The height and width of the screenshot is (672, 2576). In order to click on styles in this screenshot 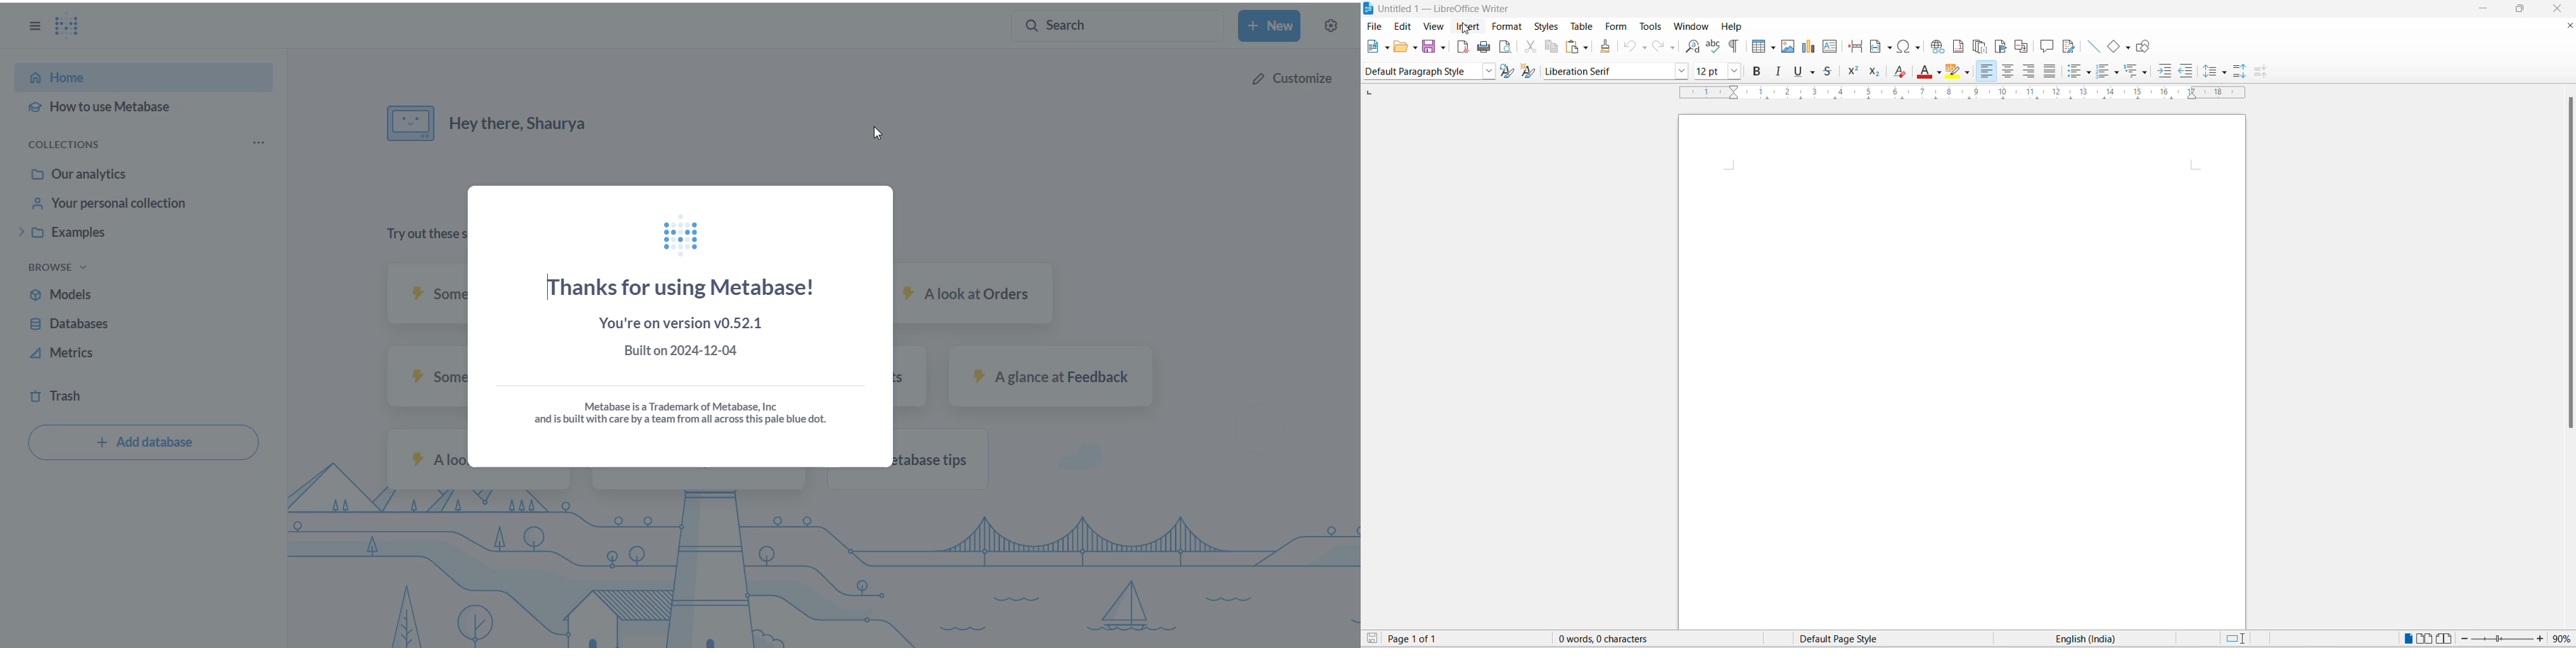, I will do `click(1544, 25)`.